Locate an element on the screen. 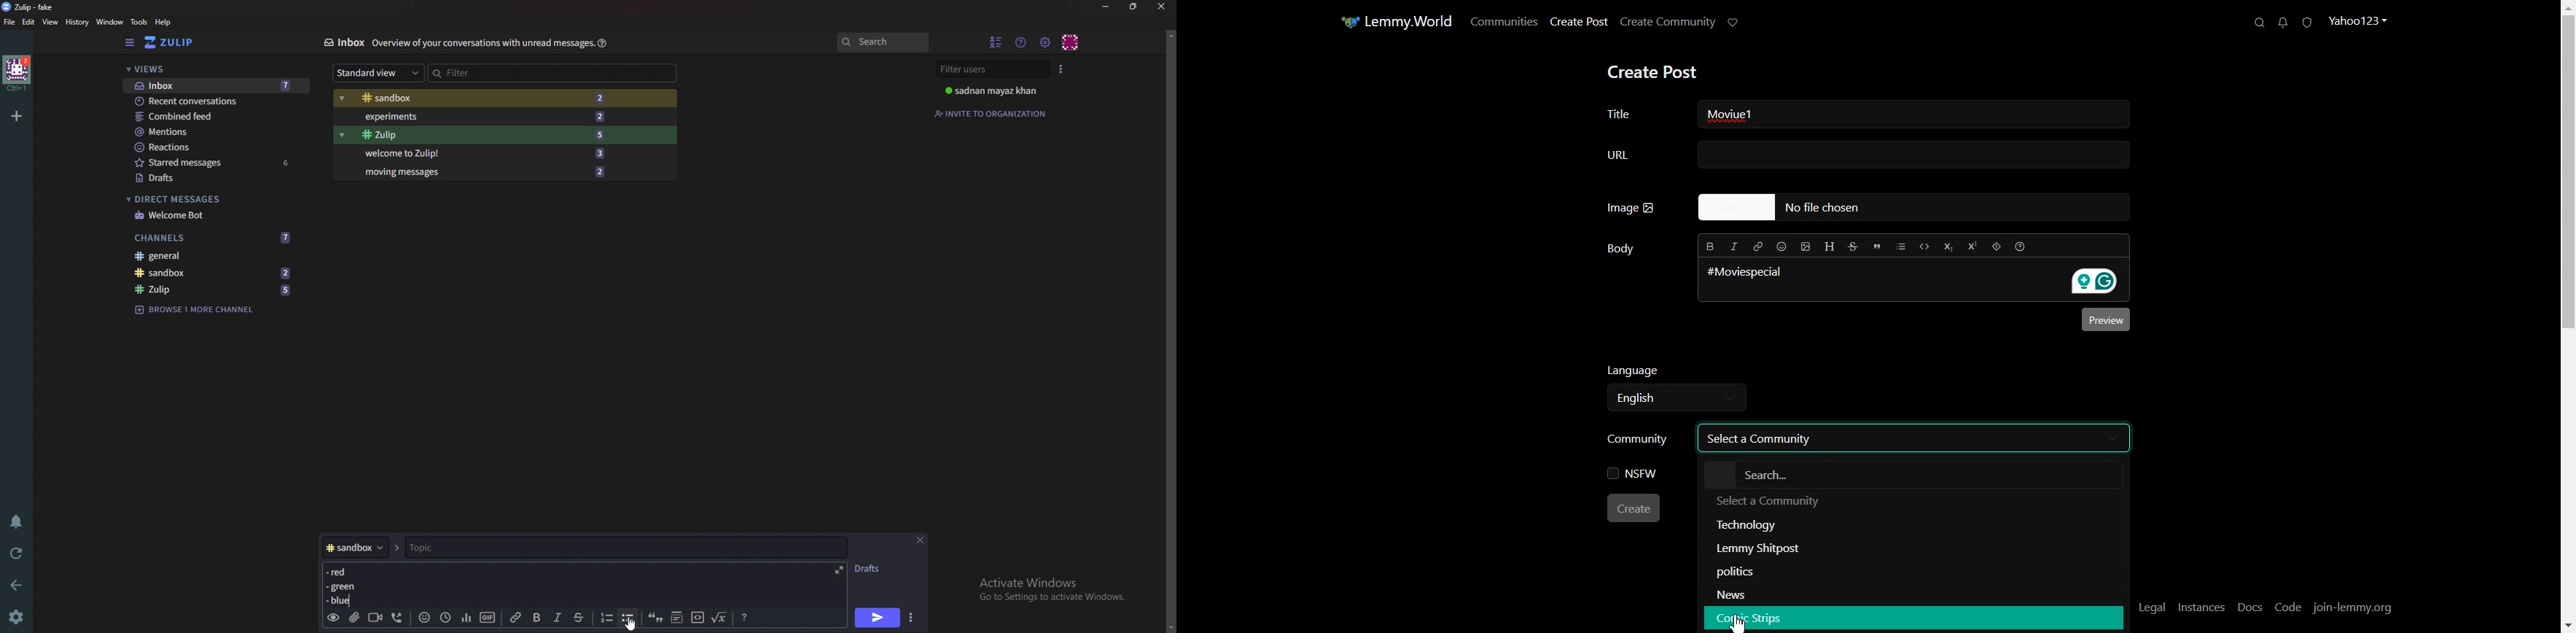 This screenshot has height=644, width=2576. Spoiler is located at coordinates (1994, 248).